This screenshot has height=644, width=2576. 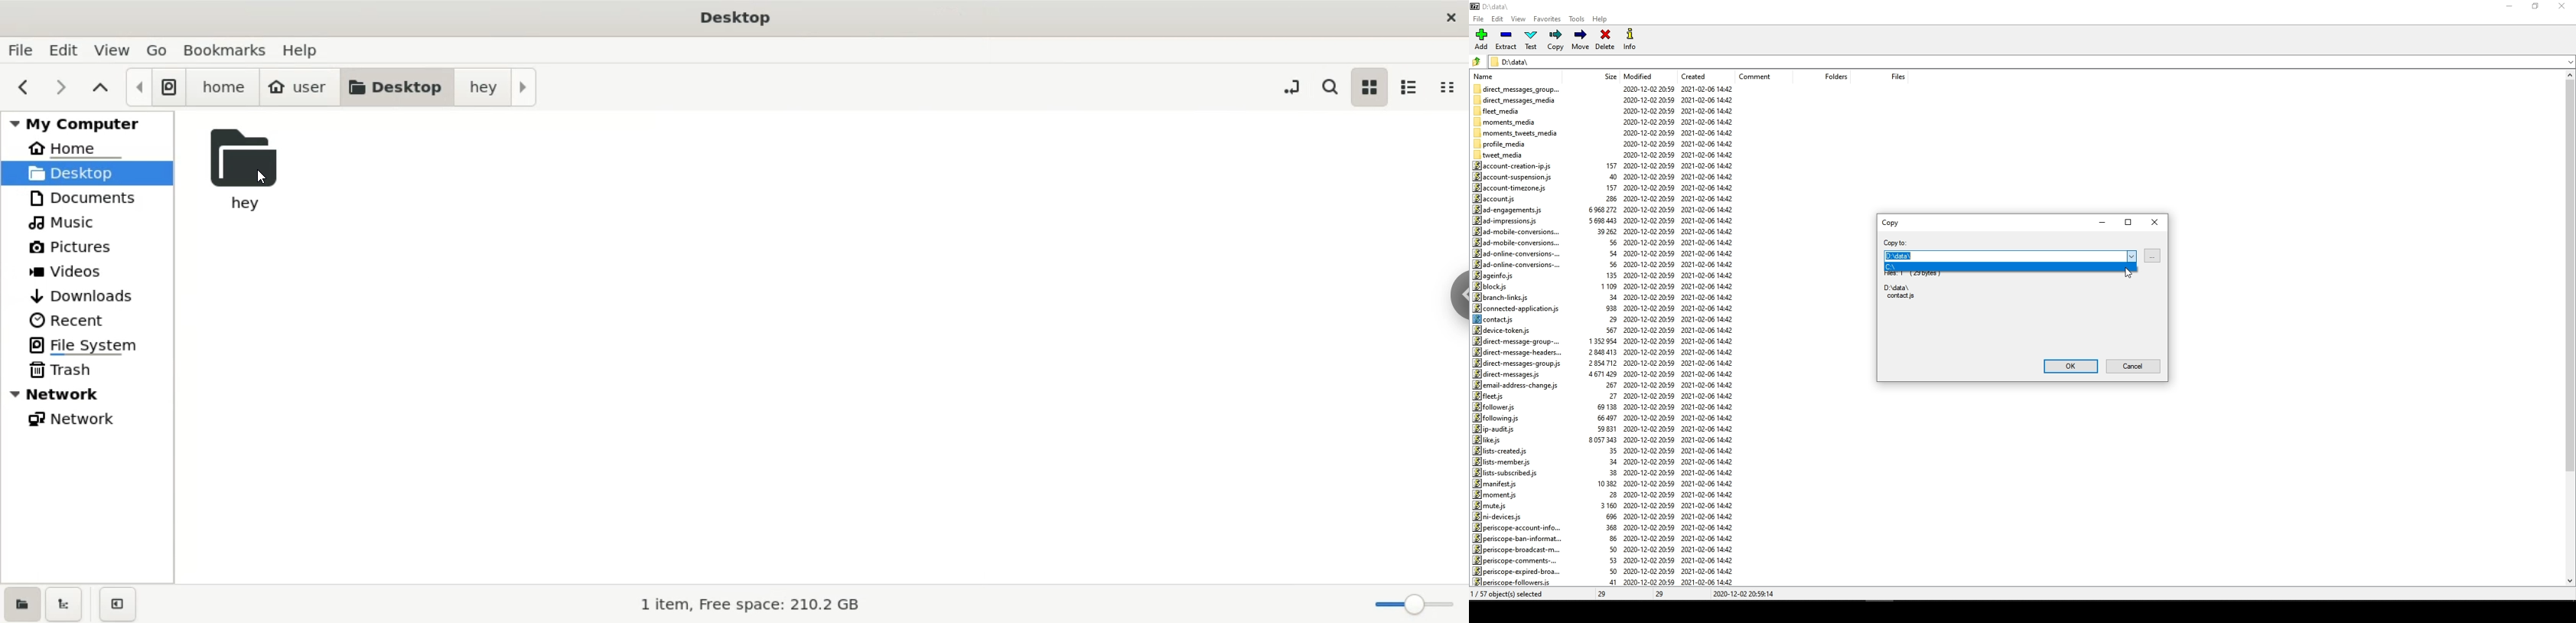 I want to click on C://, so click(x=1924, y=268).